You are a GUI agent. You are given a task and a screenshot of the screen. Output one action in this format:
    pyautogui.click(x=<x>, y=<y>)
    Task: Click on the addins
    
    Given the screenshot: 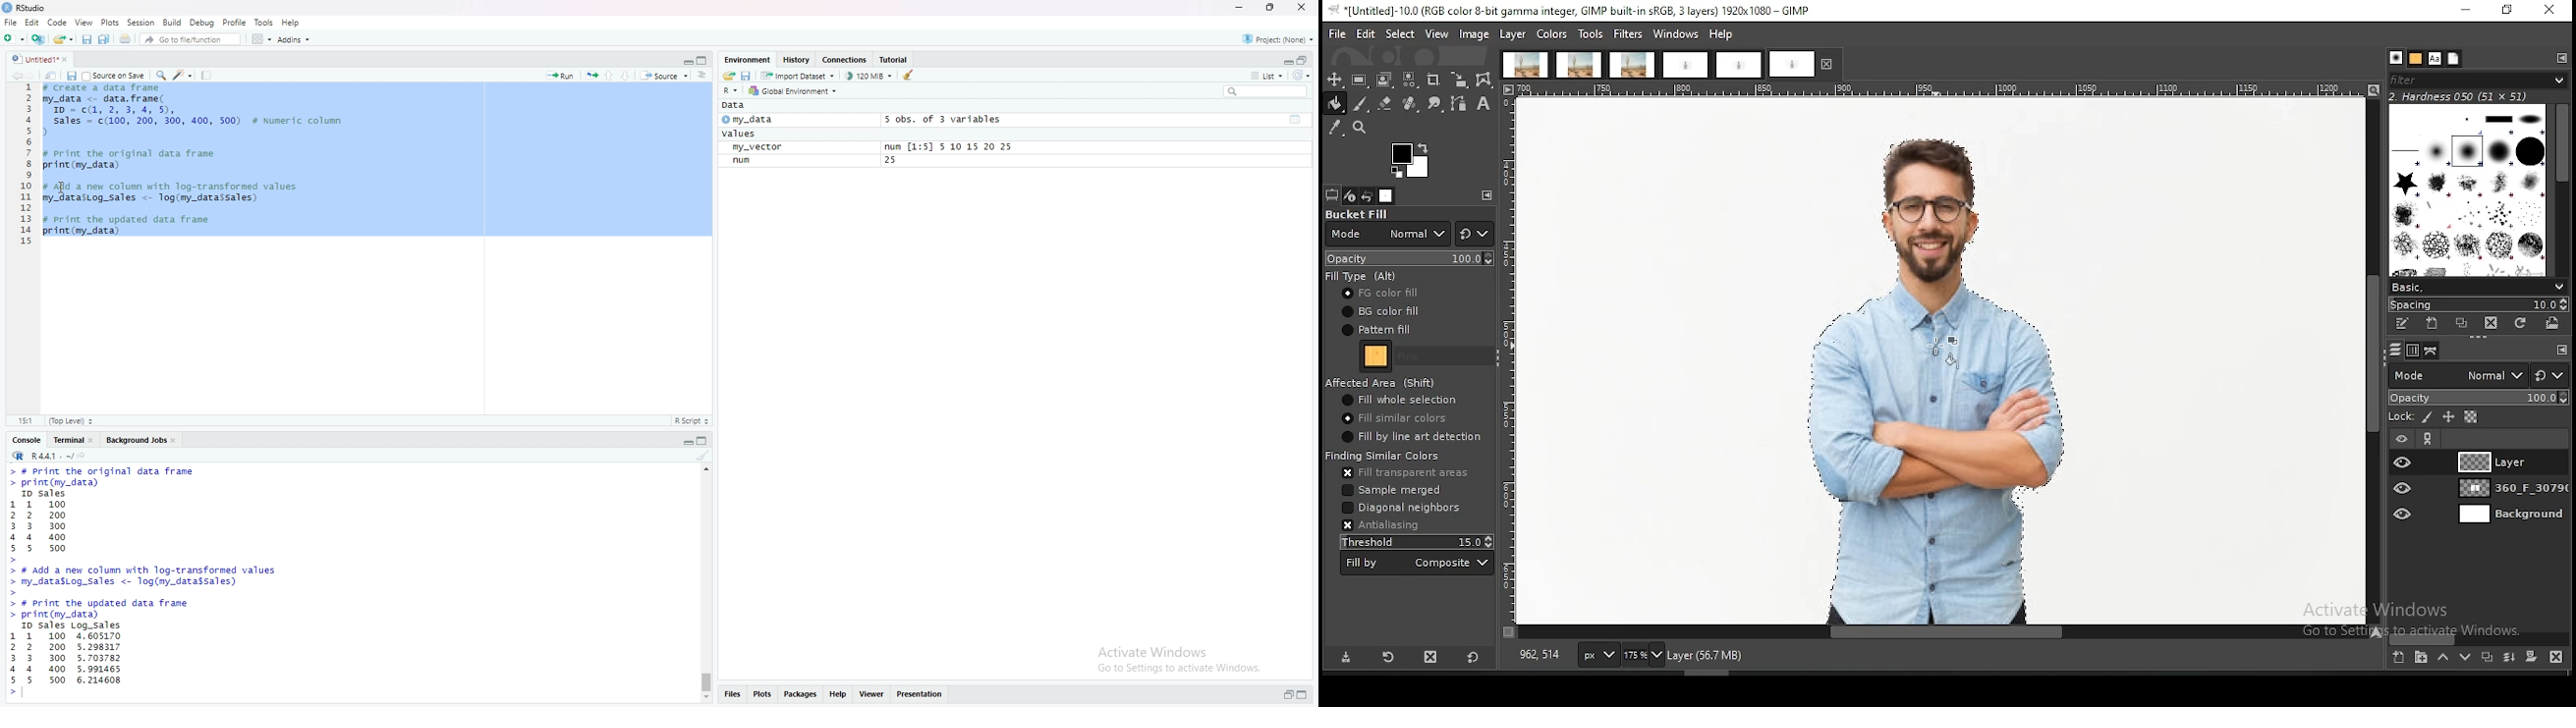 What is the action you would take?
    pyautogui.click(x=293, y=39)
    